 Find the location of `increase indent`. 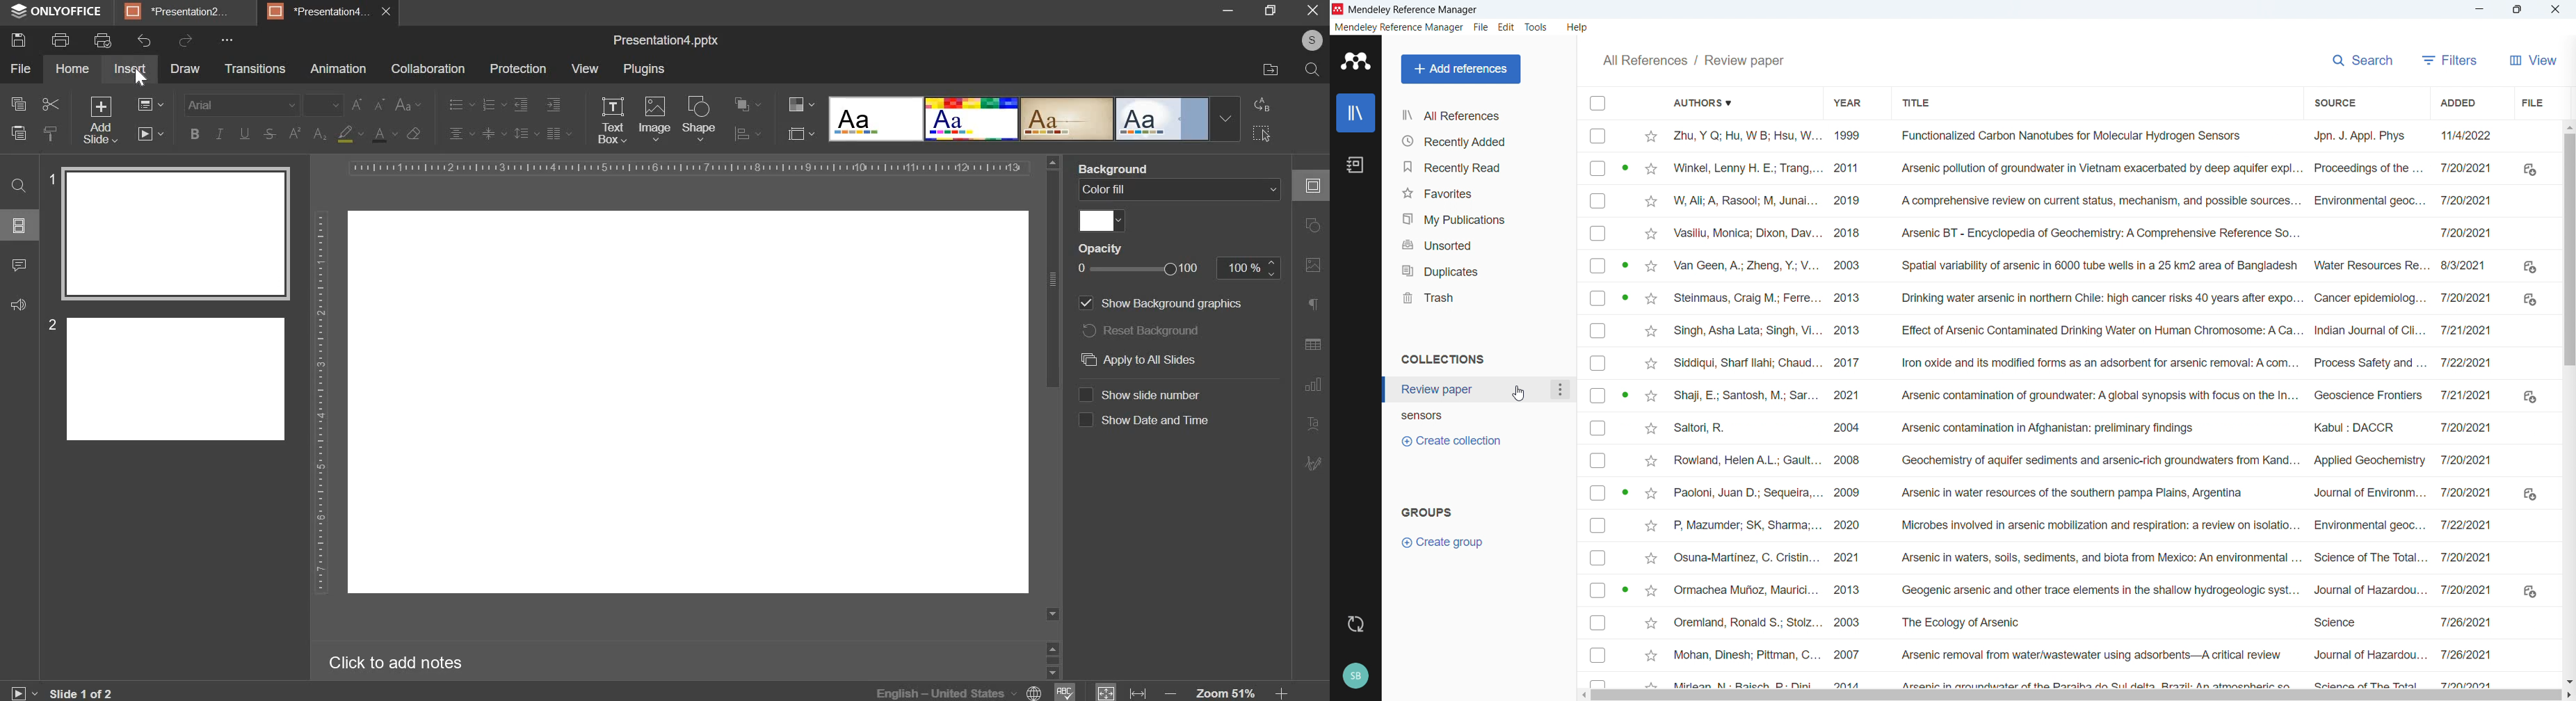

increase indent is located at coordinates (553, 104).